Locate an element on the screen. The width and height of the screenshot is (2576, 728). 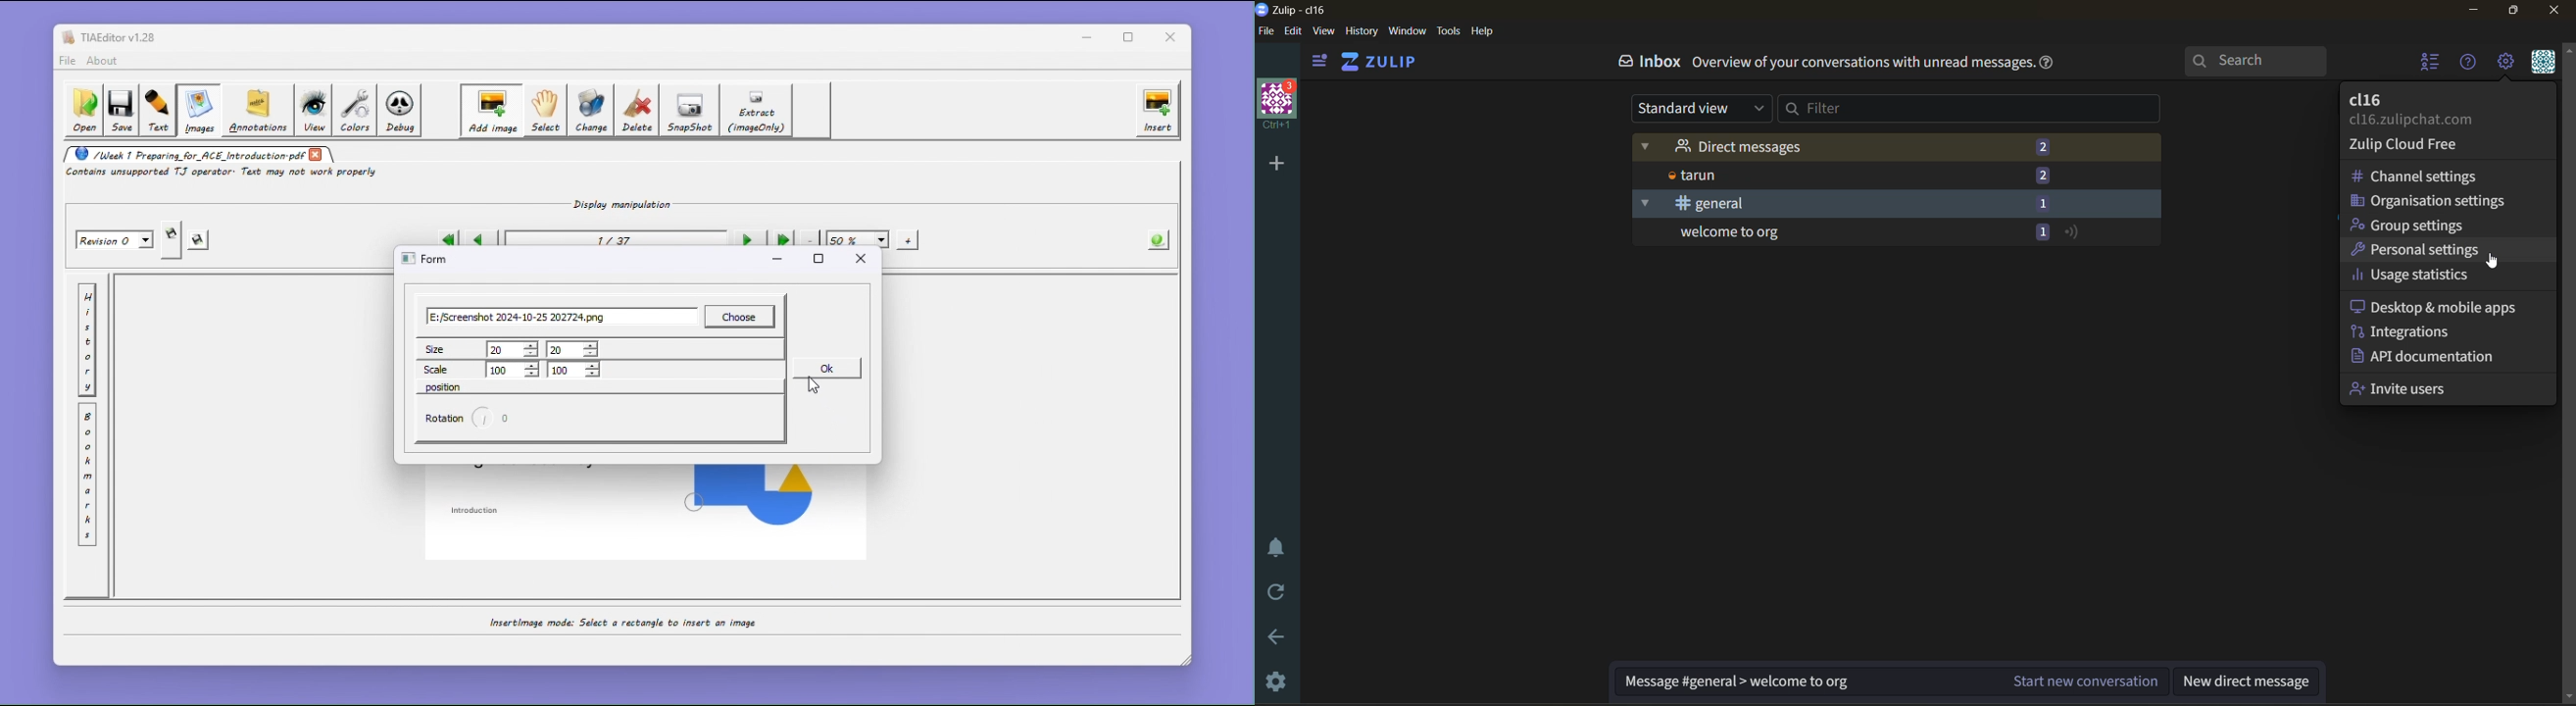
help is located at coordinates (1484, 30).